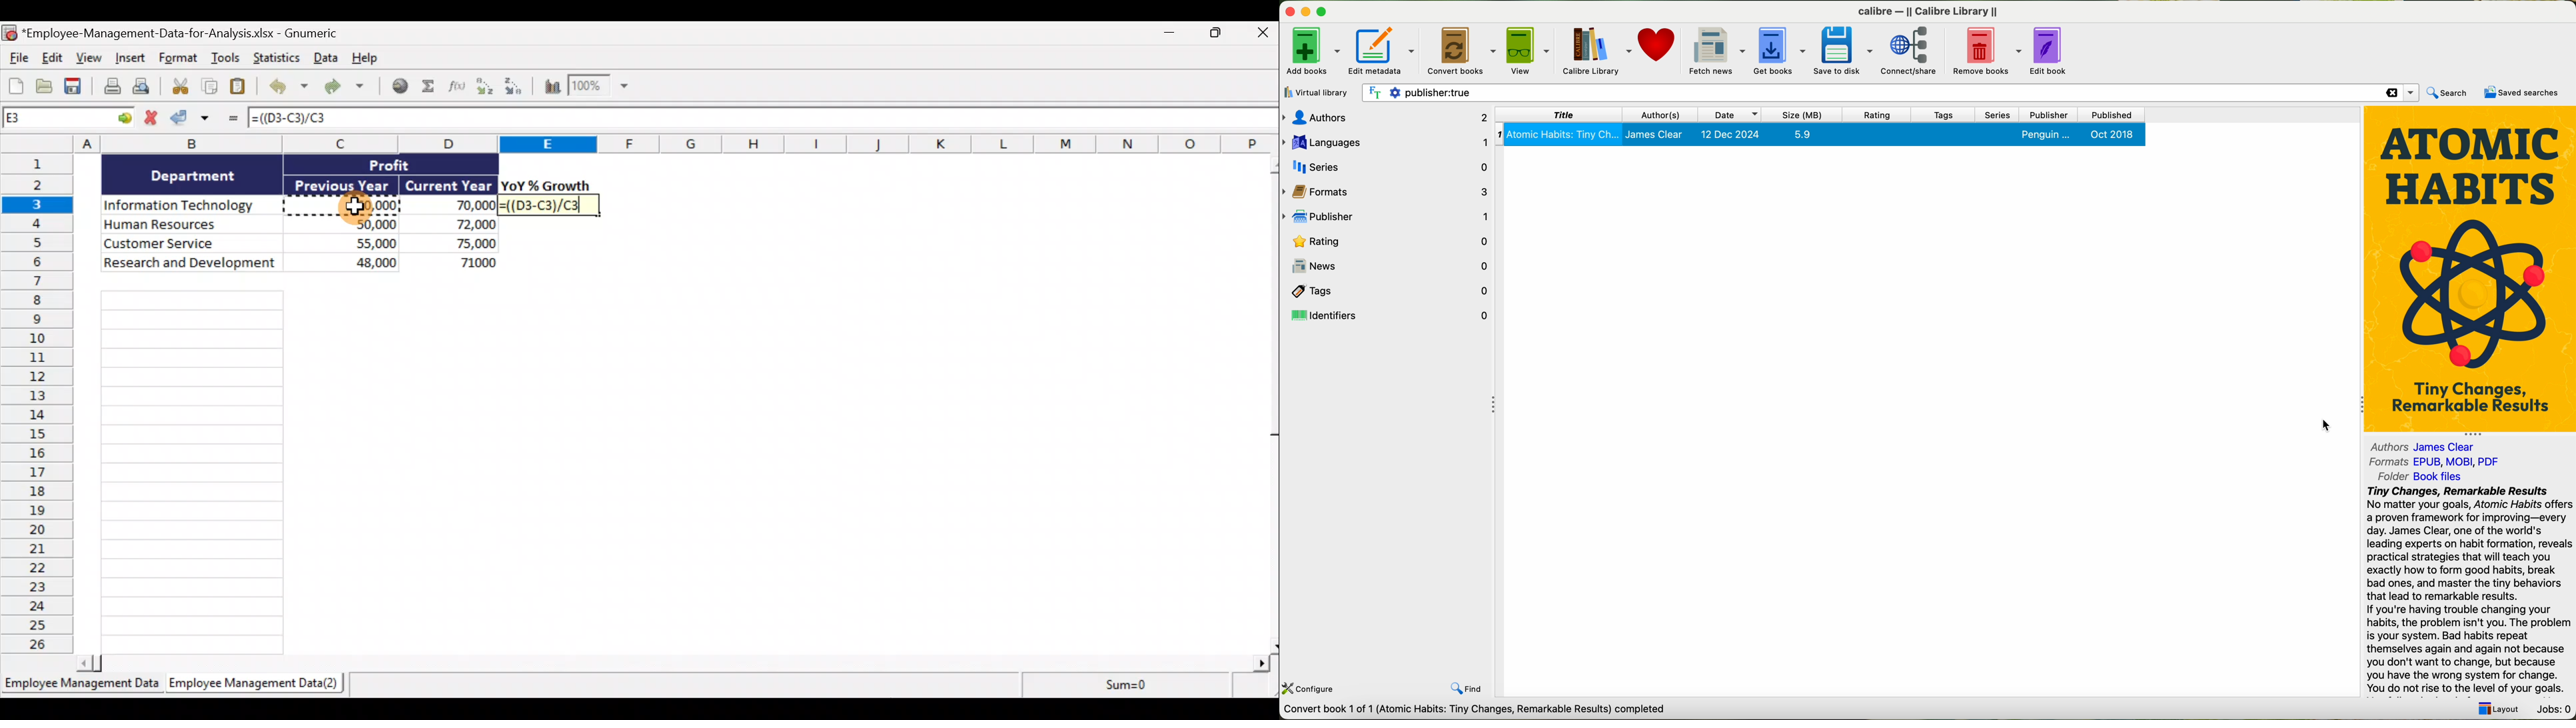  I want to click on configure, so click(1309, 689).